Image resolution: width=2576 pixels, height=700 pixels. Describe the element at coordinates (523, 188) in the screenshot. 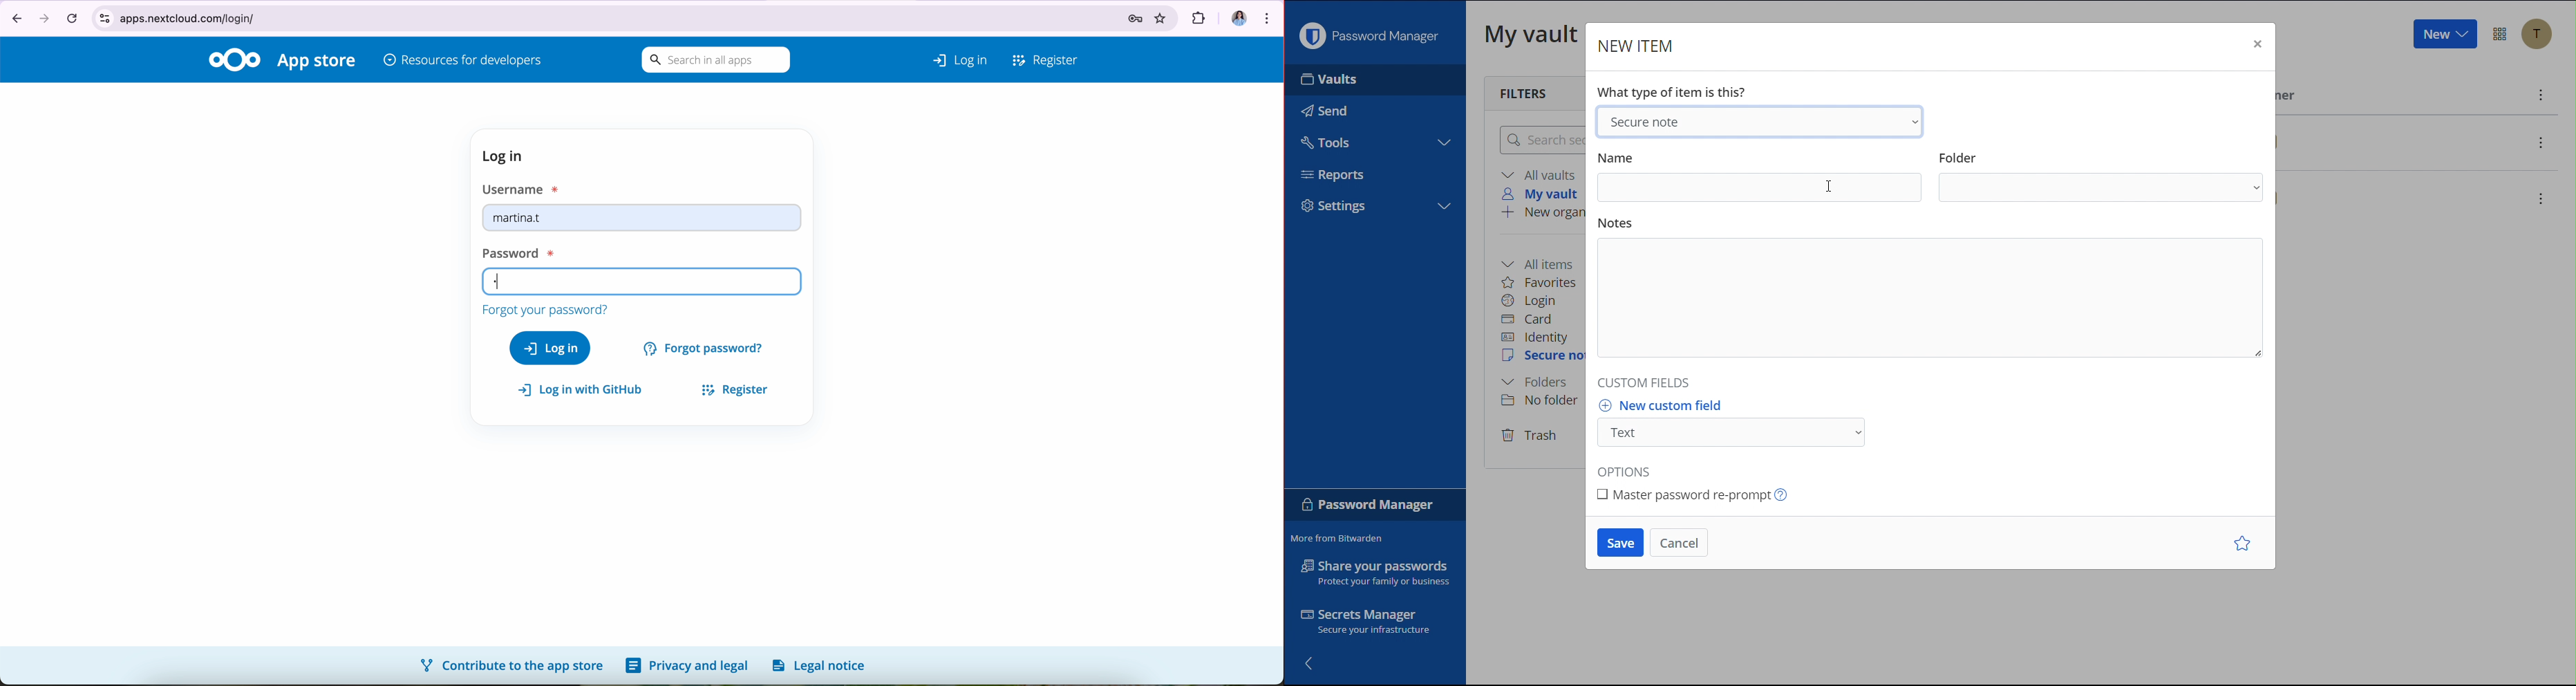

I see `username*` at that location.